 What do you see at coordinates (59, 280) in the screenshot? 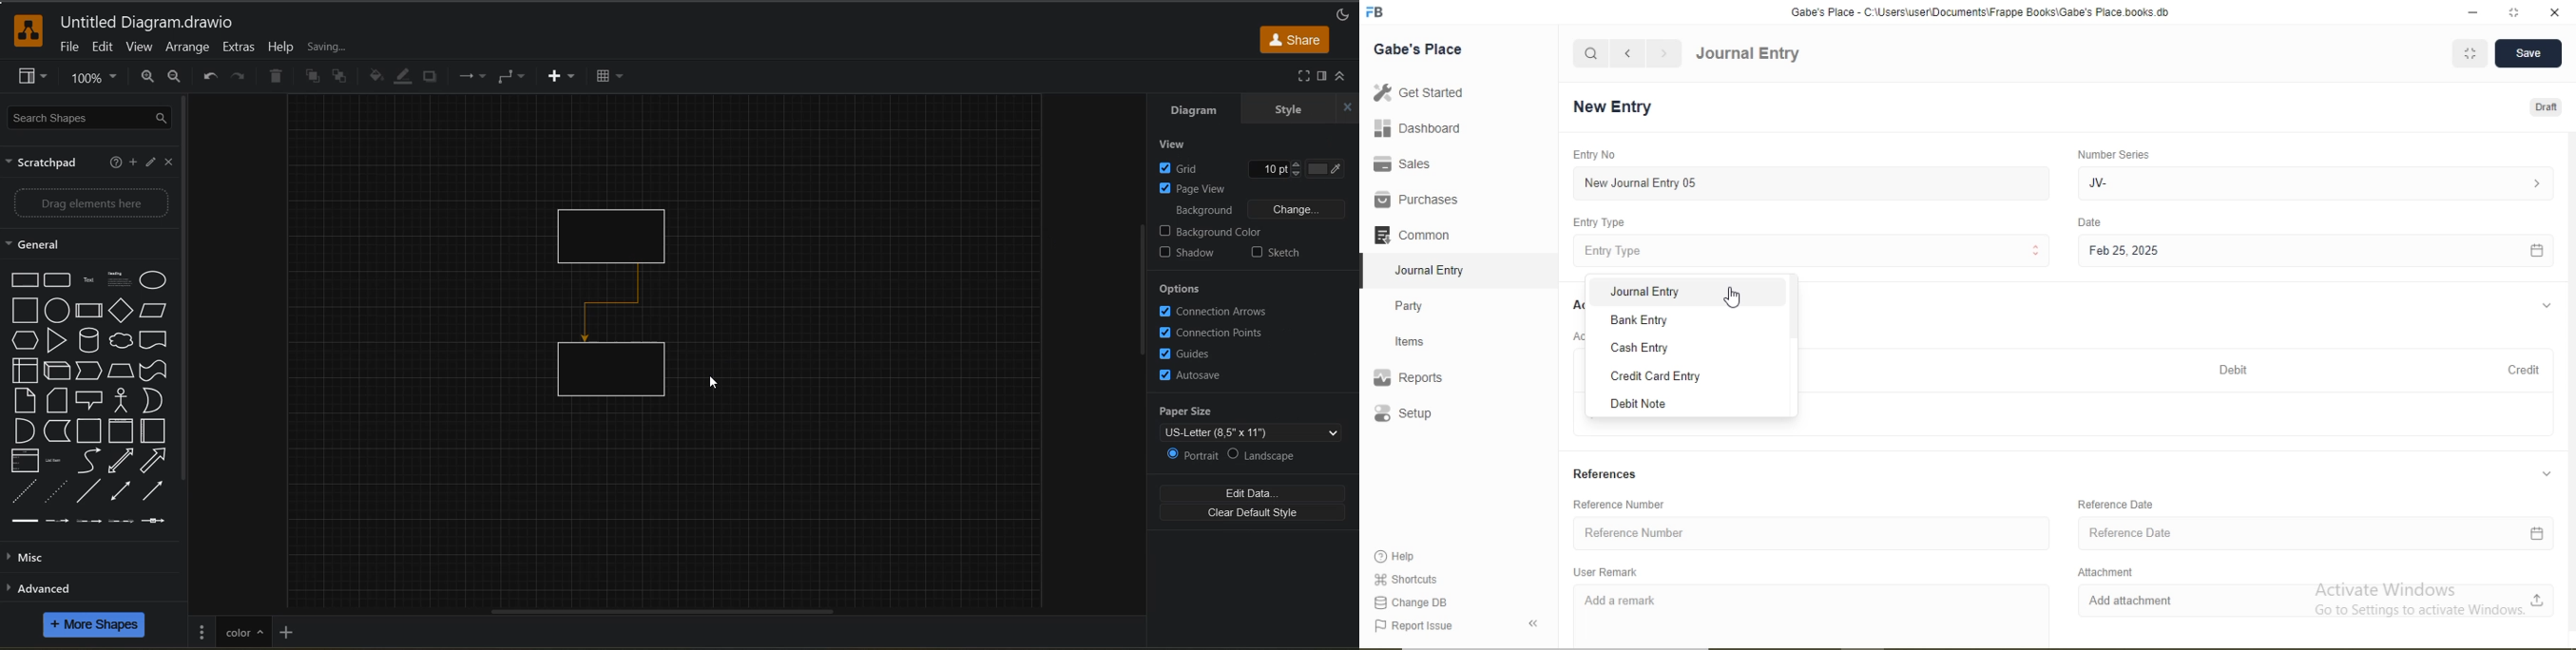
I see `Rounded Rectangle` at bounding box center [59, 280].